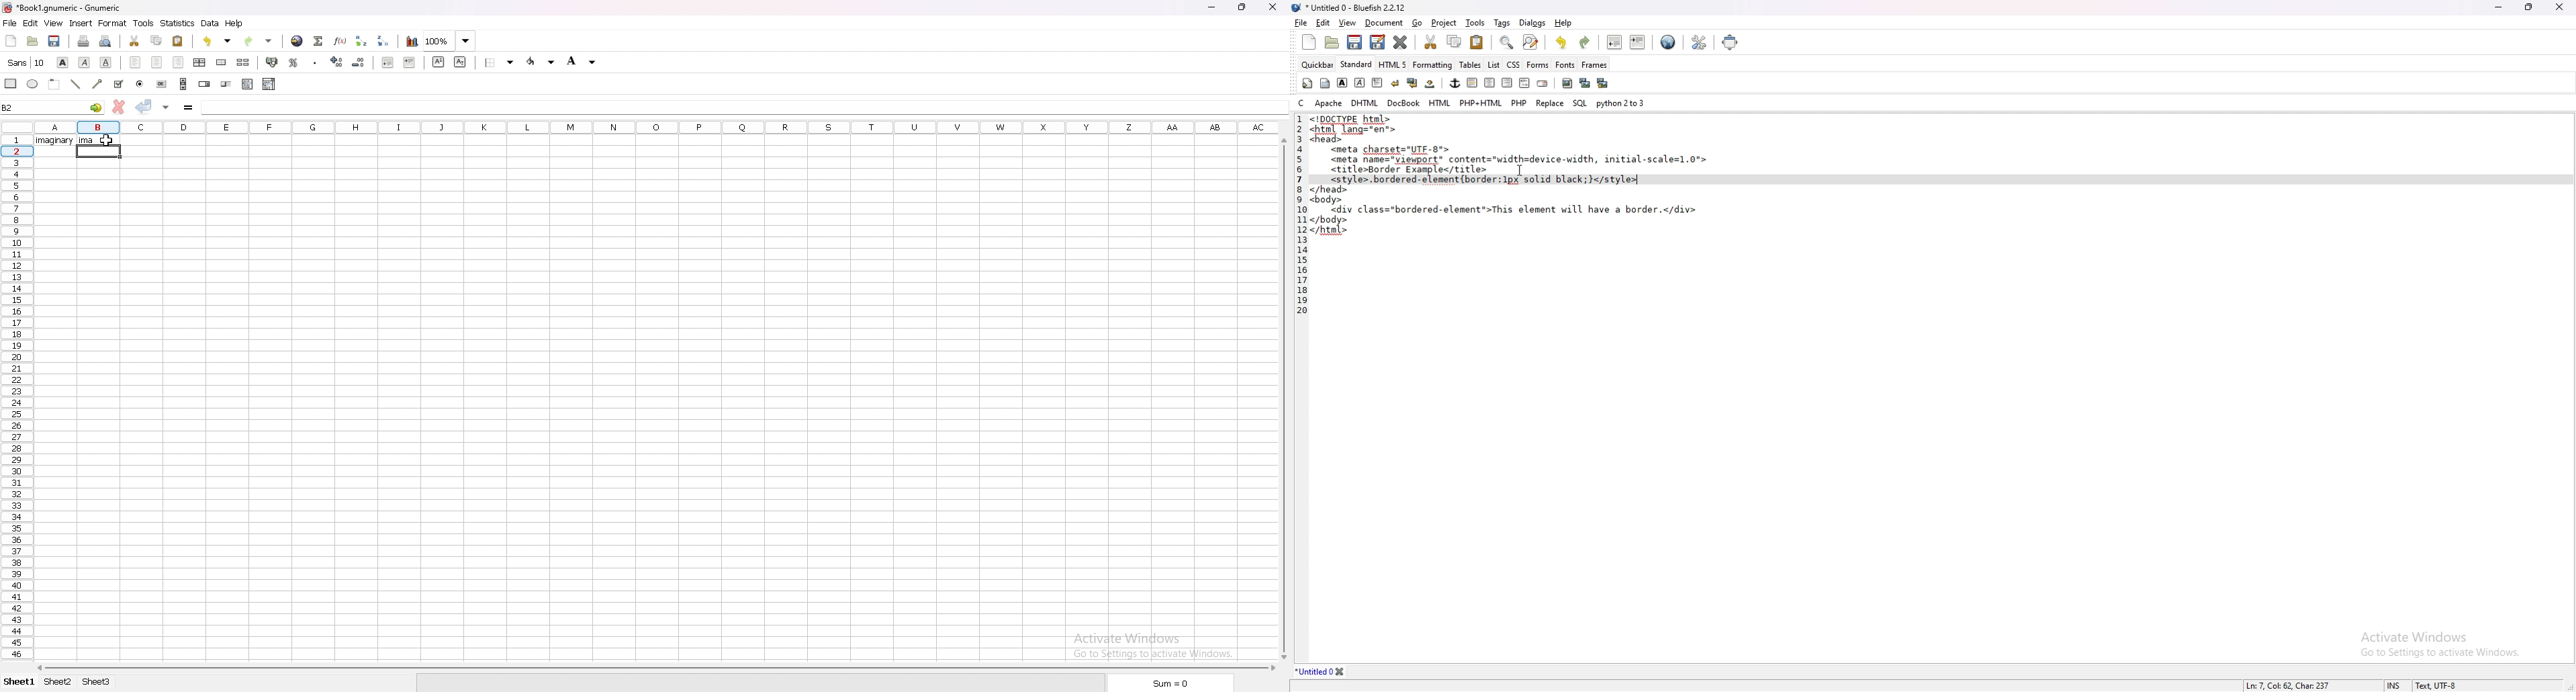 This screenshot has height=700, width=2576. What do you see at coordinates (1490, 82) in the screenshot?
I see `center justify` at bounding box center [1490, 82].